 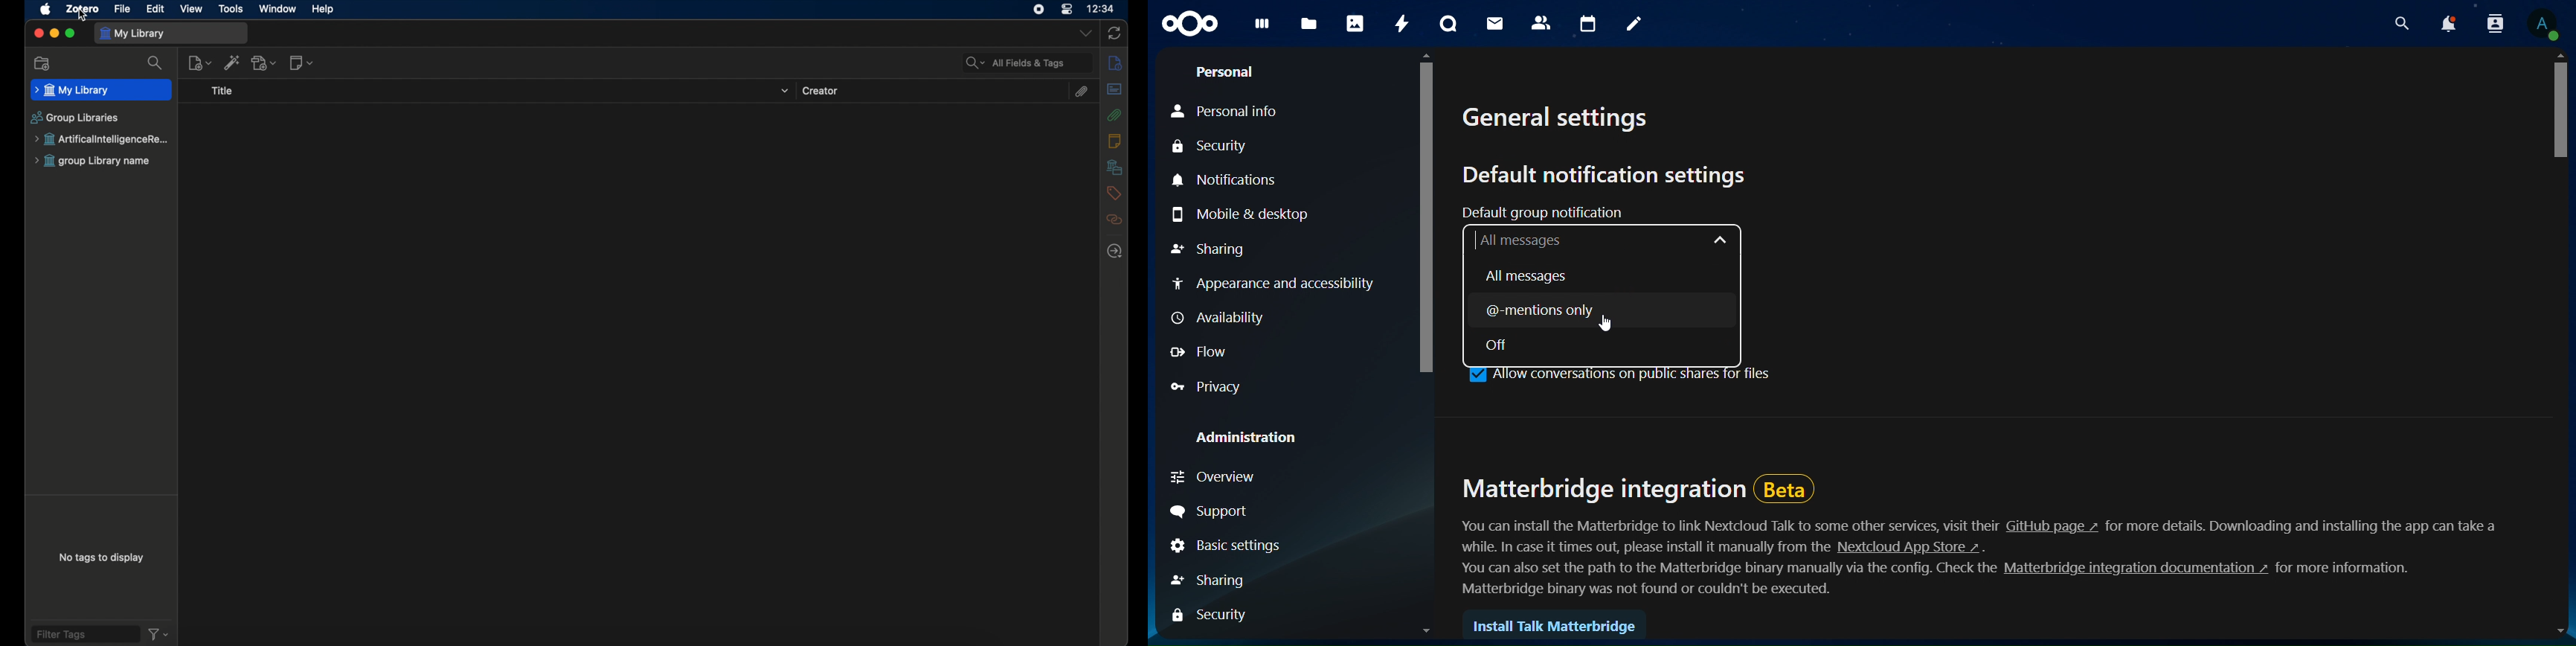 What do you see at coordinates (1116, 141) in the screenshot?
I see `notes` at bounding box center [1116, 141].